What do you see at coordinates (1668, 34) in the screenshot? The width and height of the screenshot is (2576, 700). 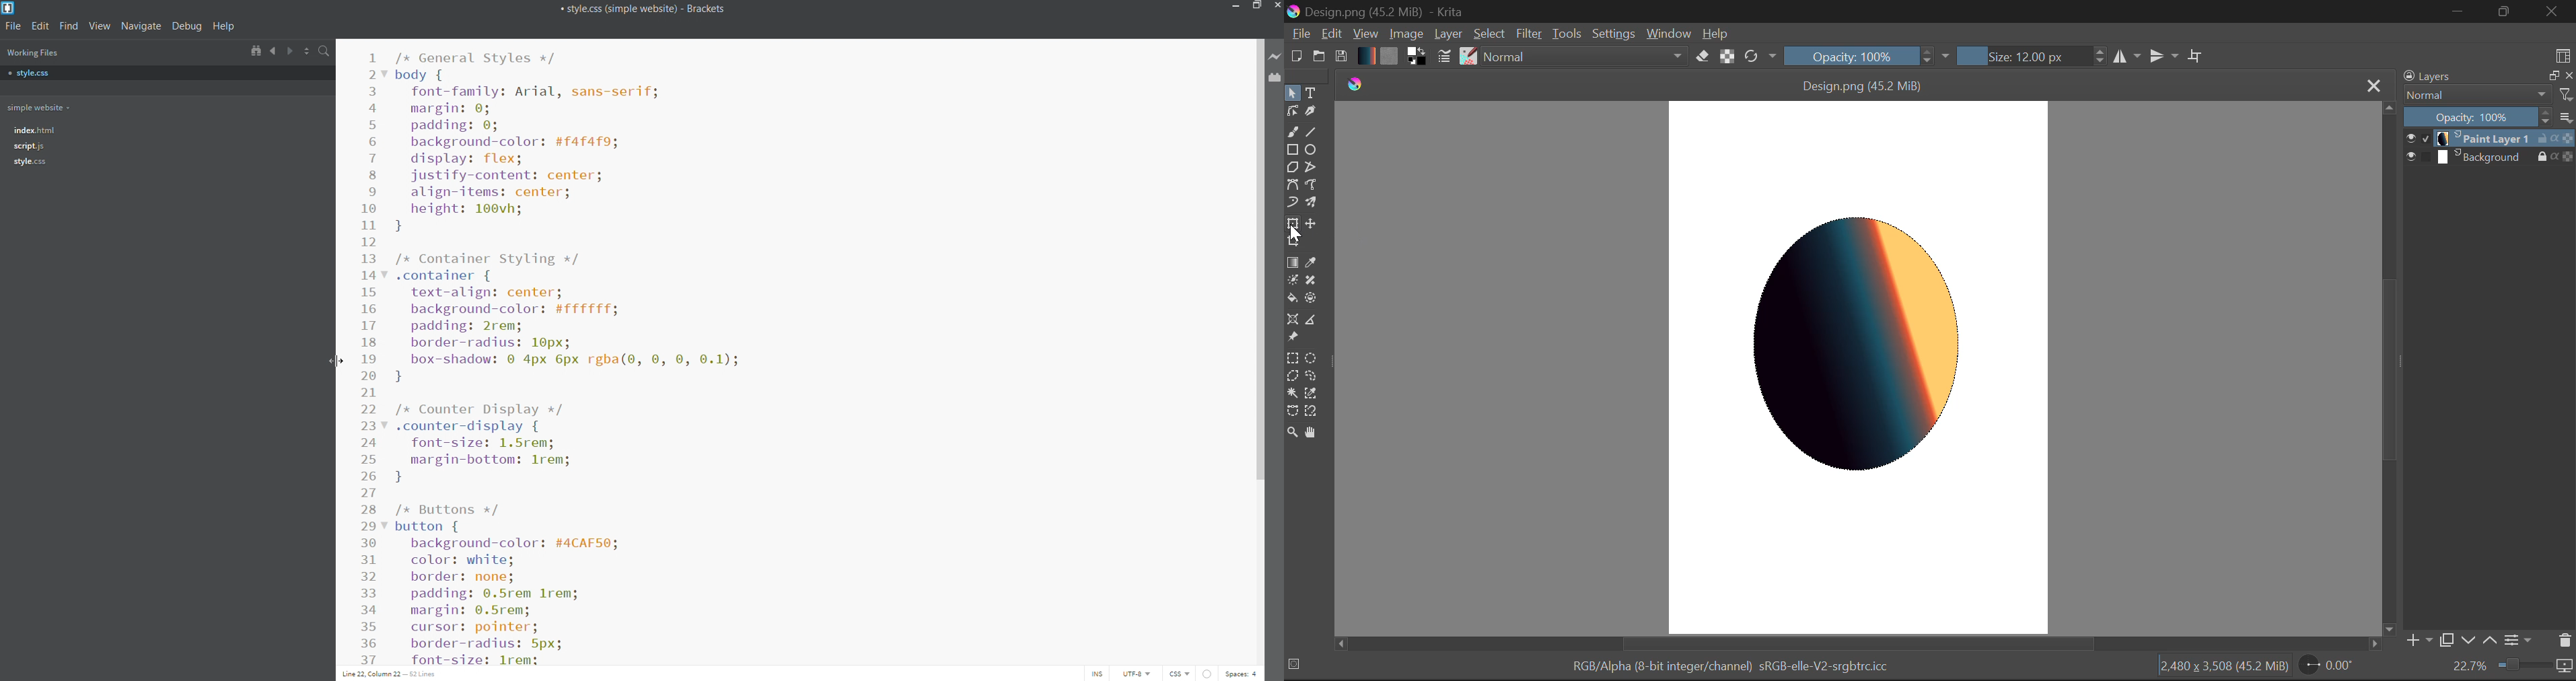 I see `Window` at bounding box center [1668, 34].